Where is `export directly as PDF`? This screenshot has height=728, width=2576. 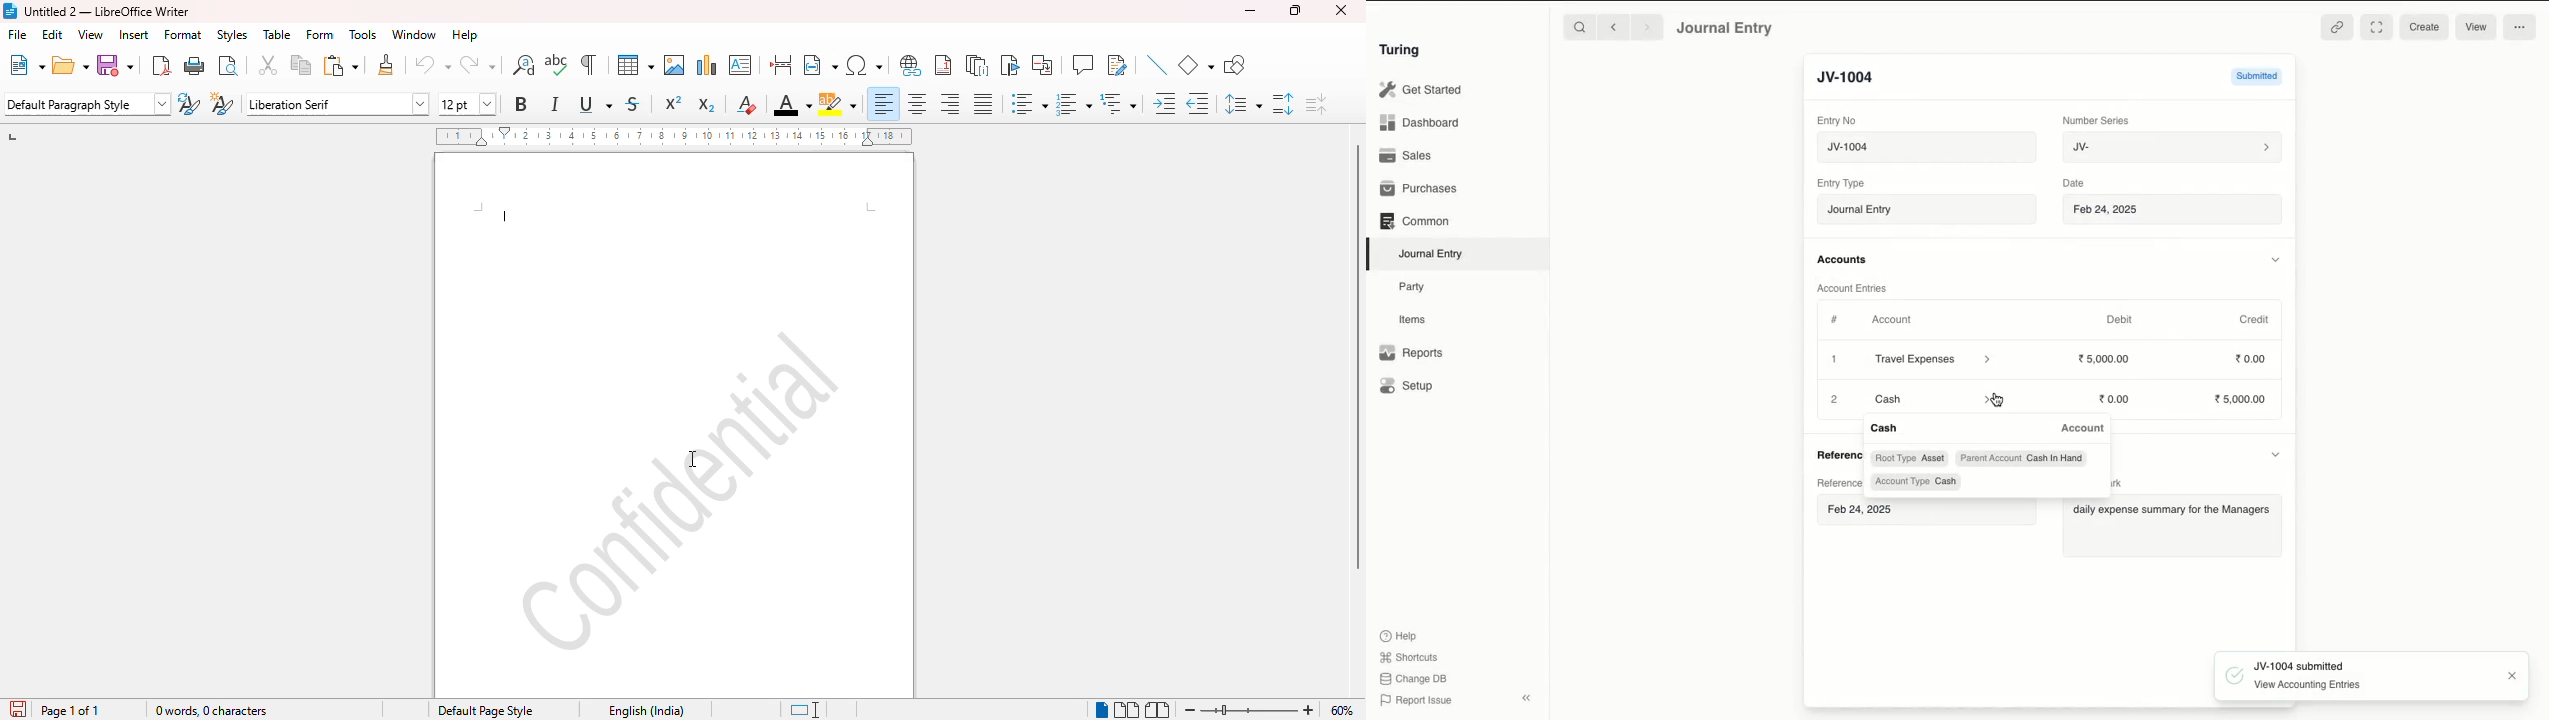 export directly as PDF is located at coordinates (162, 65).